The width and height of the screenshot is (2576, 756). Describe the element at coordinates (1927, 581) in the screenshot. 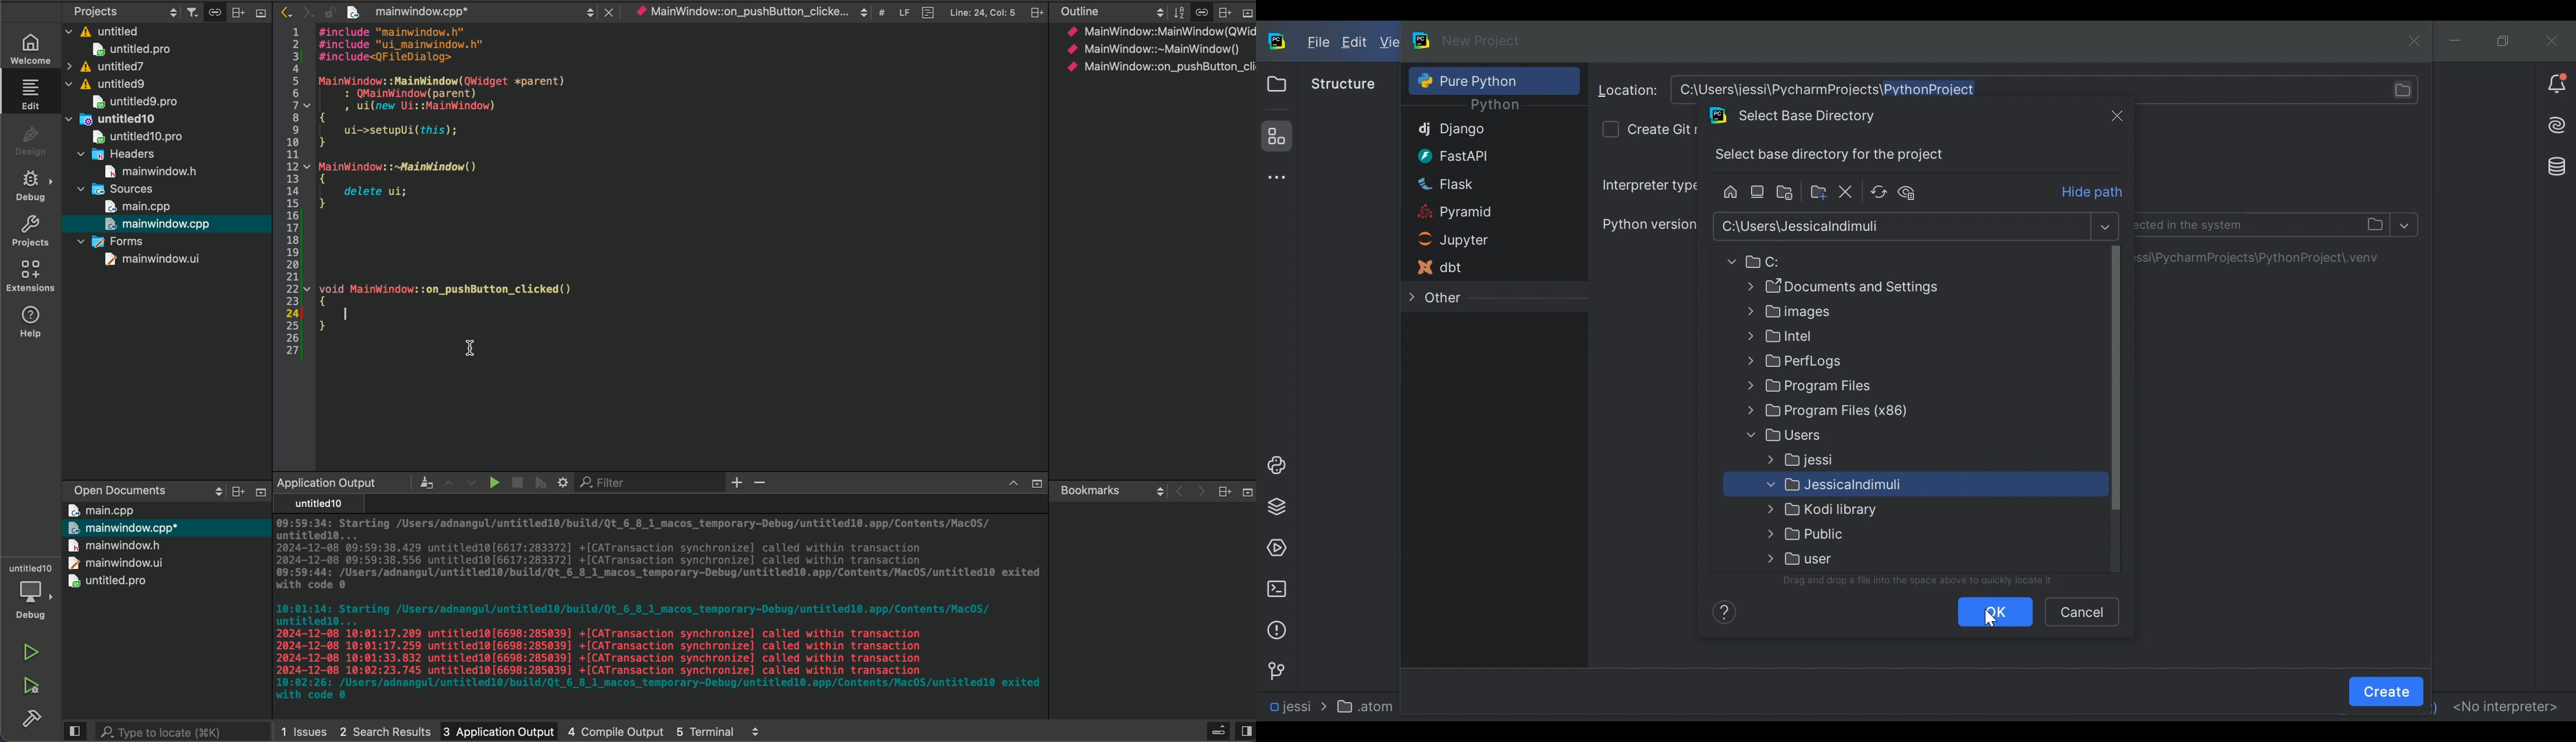

I see `Text` at that location.